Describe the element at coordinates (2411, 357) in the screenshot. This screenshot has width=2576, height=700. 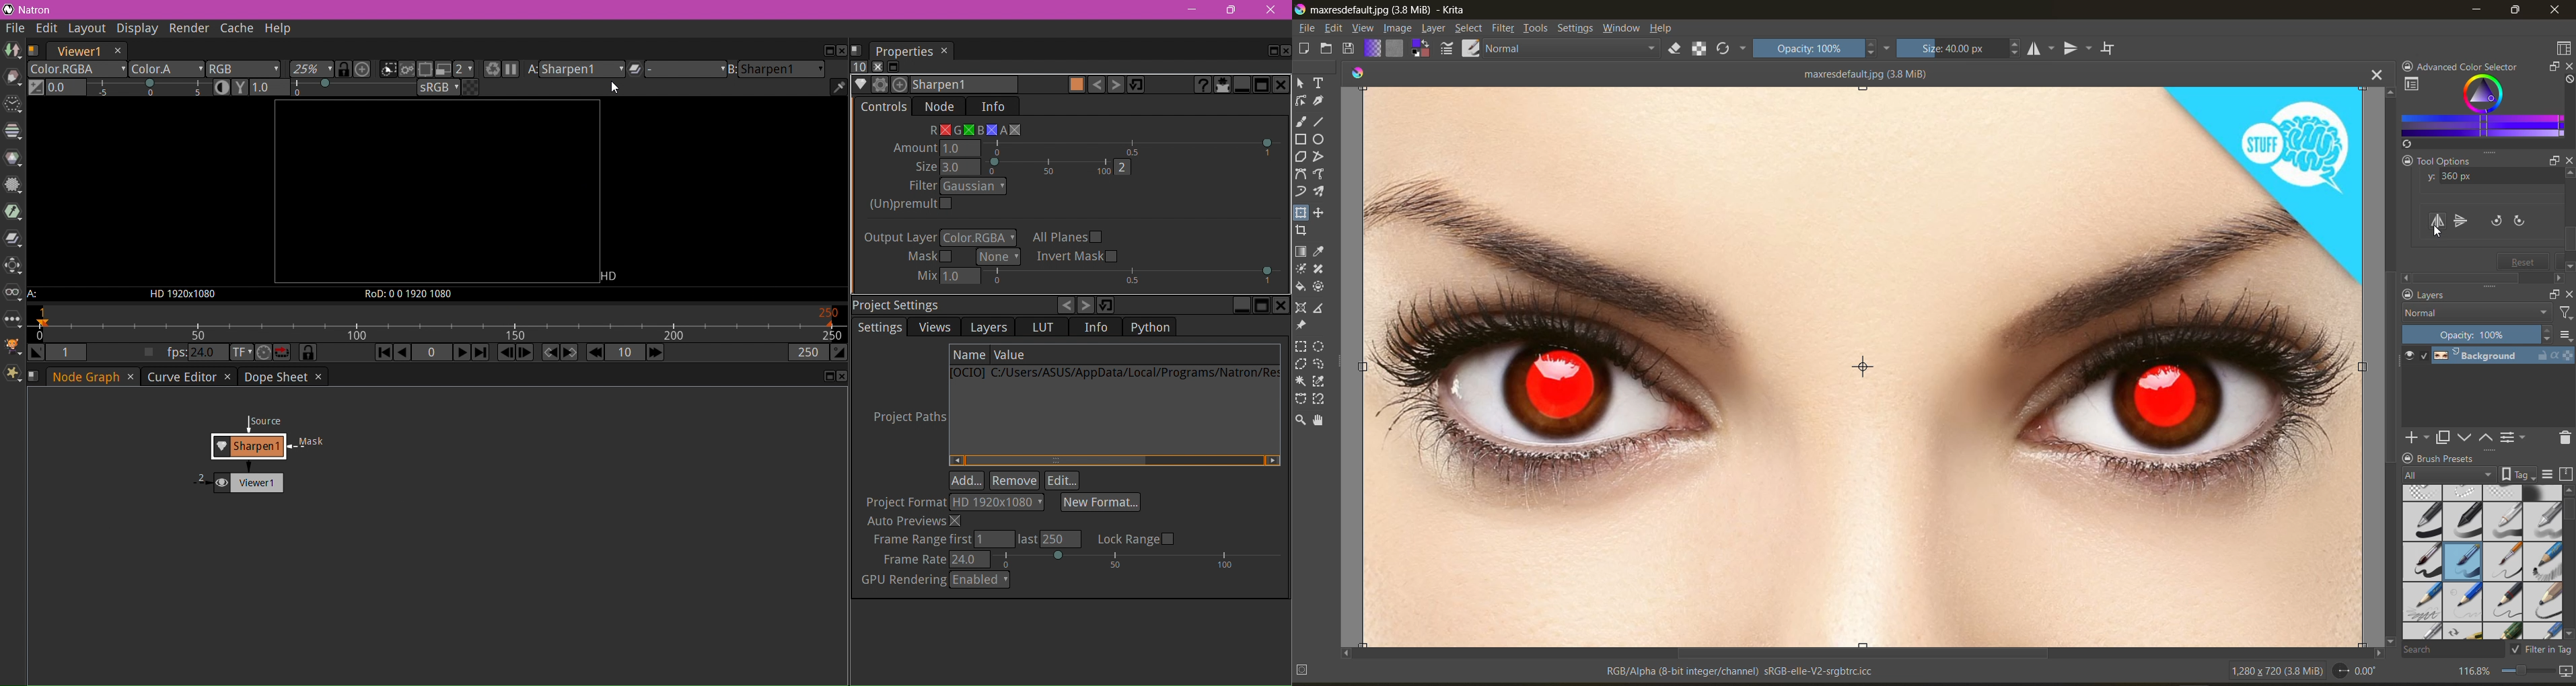
I see `preview` at that location.